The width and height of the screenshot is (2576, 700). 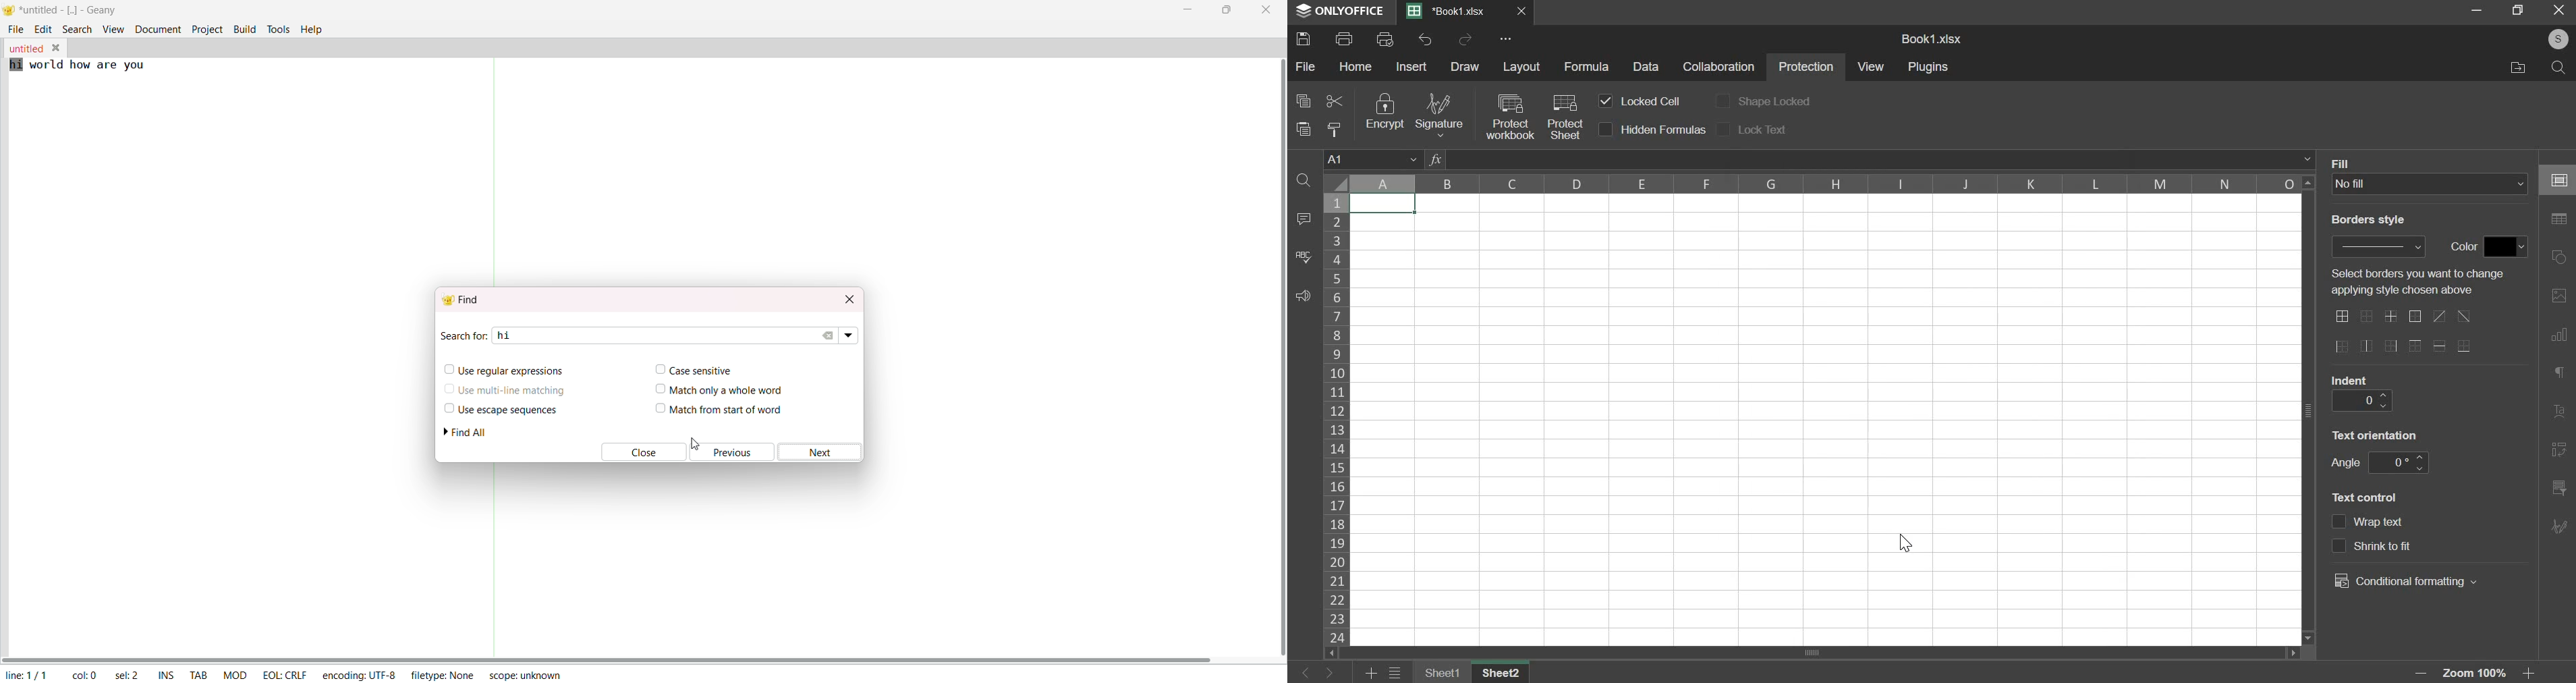 I want to click on formula, so click(x=1586, y=67).